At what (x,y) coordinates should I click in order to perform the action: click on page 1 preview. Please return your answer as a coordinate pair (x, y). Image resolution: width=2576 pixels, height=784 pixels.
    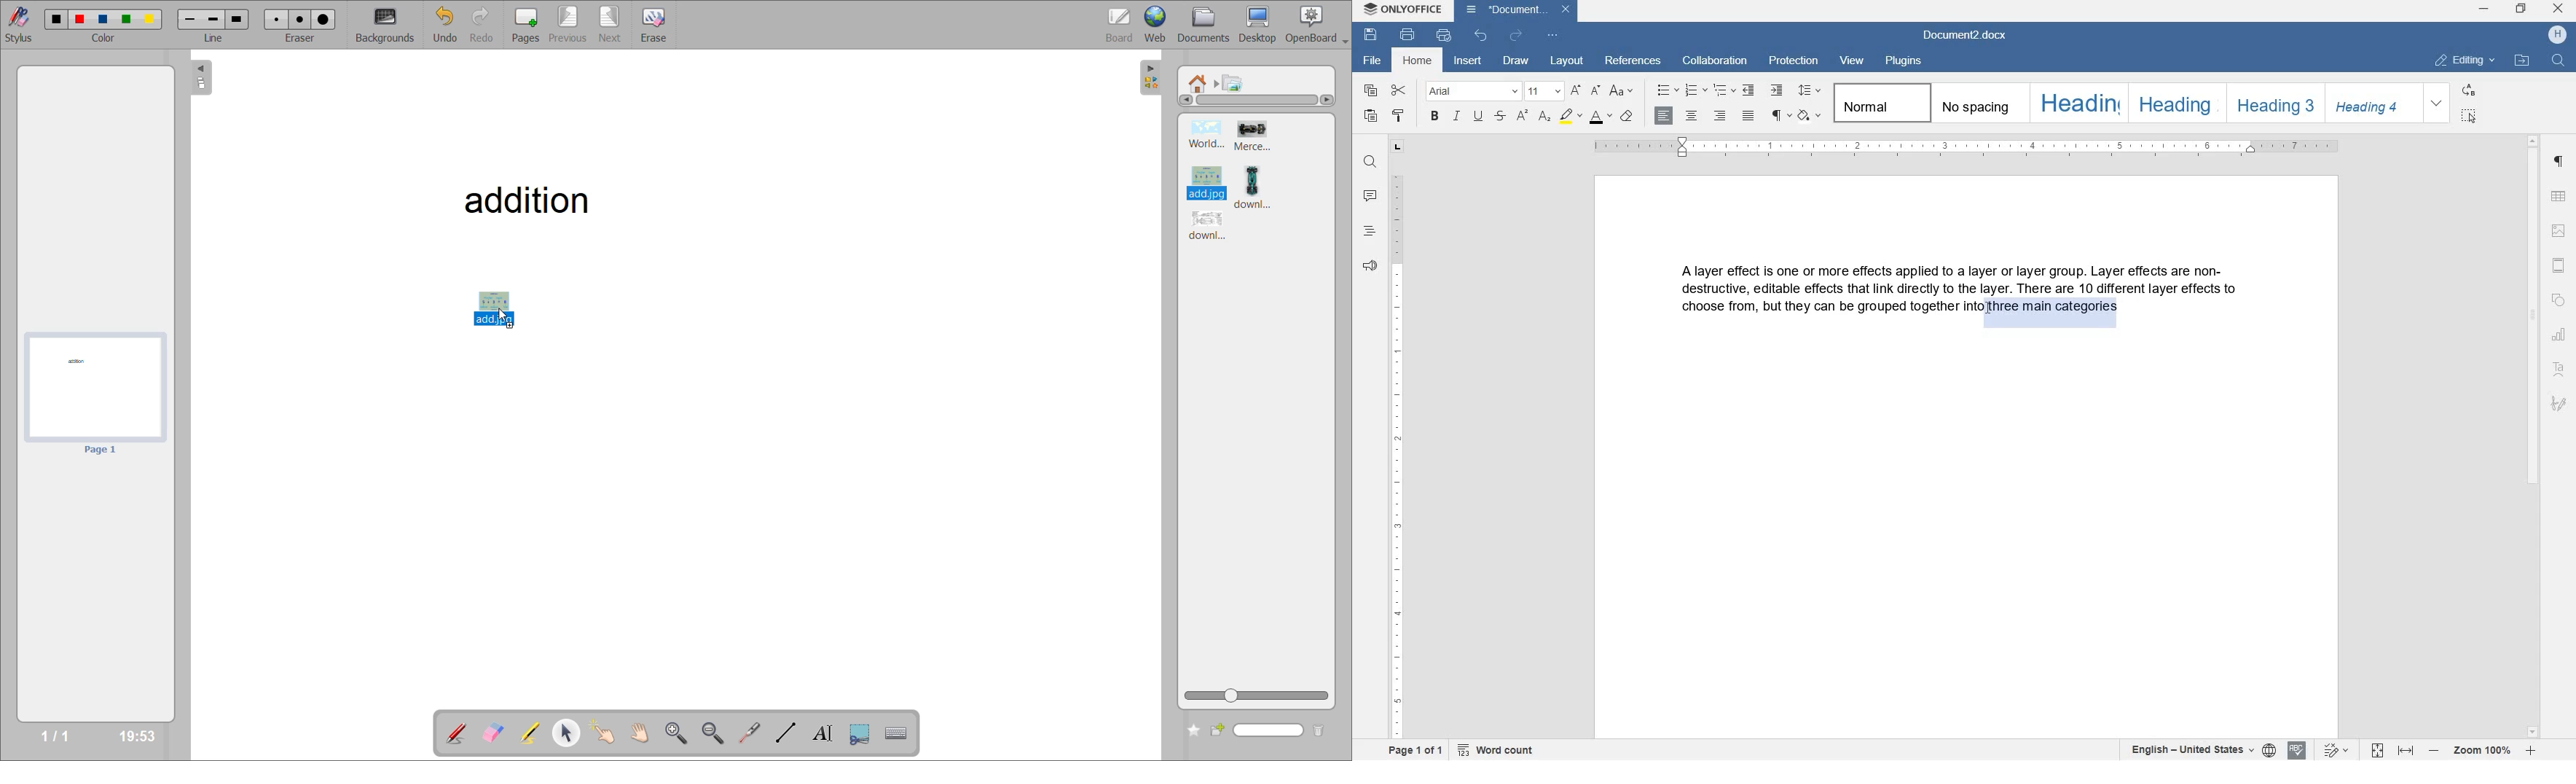
    Looking at the image, I should click on (92, 386).